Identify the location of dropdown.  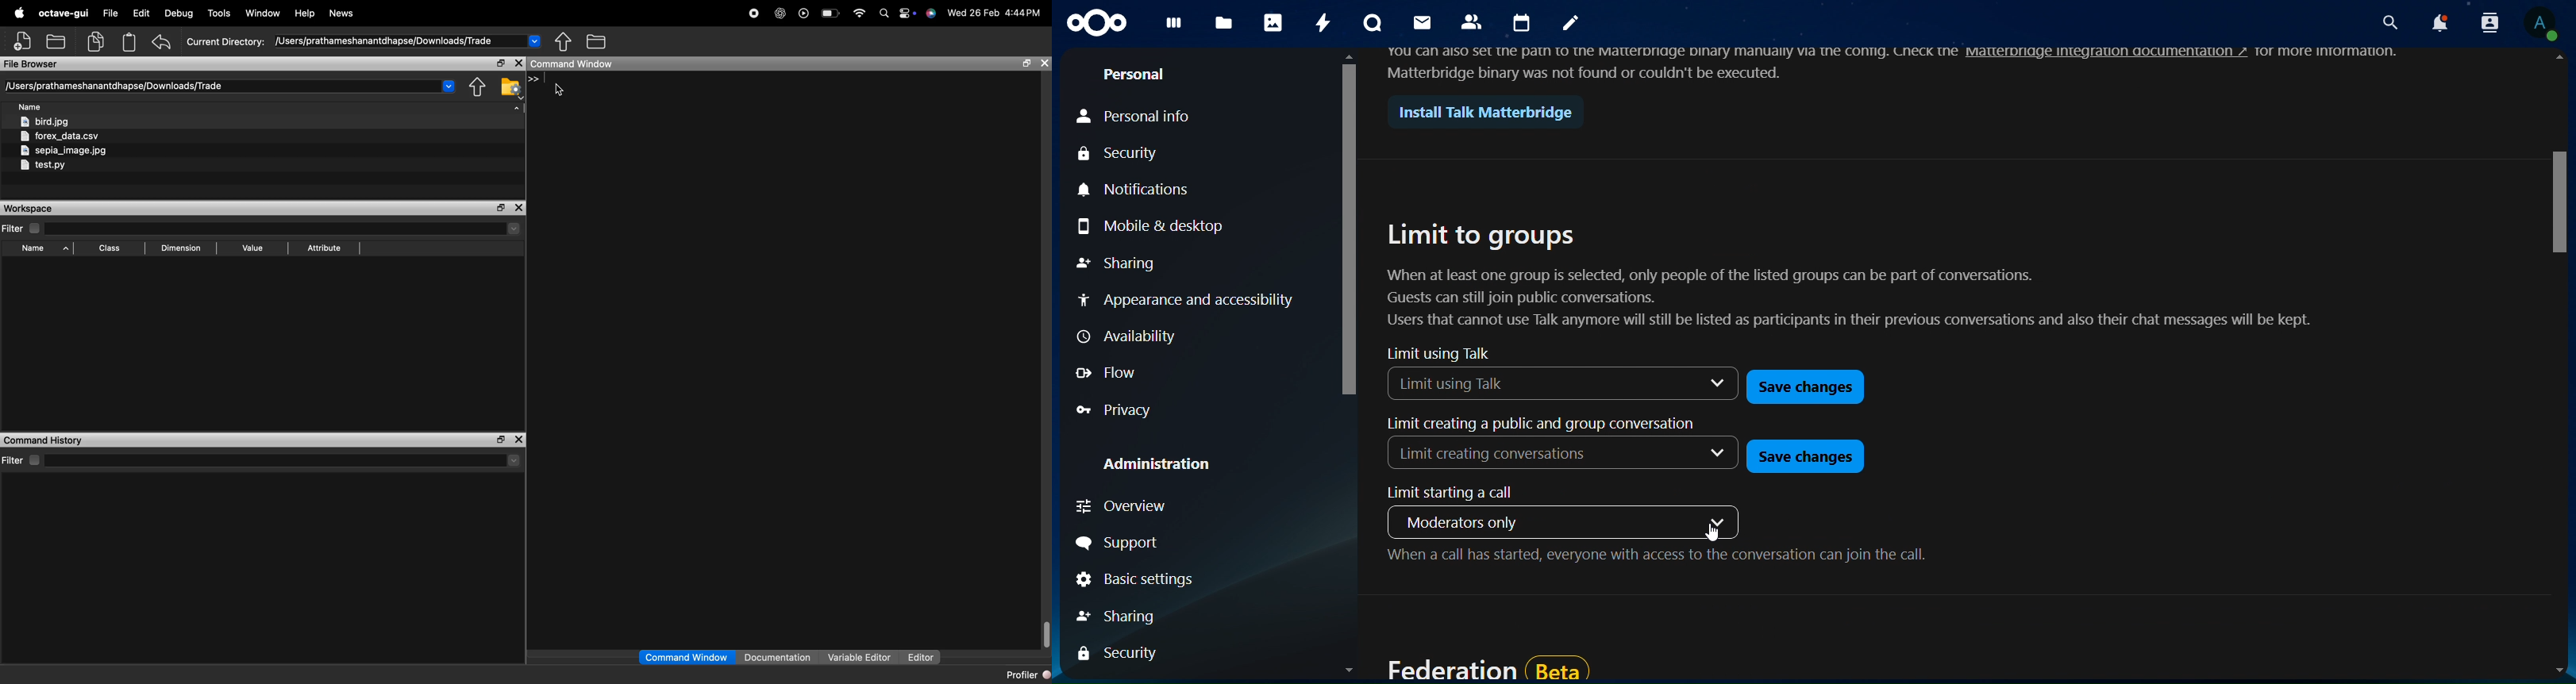
(1719, 455).